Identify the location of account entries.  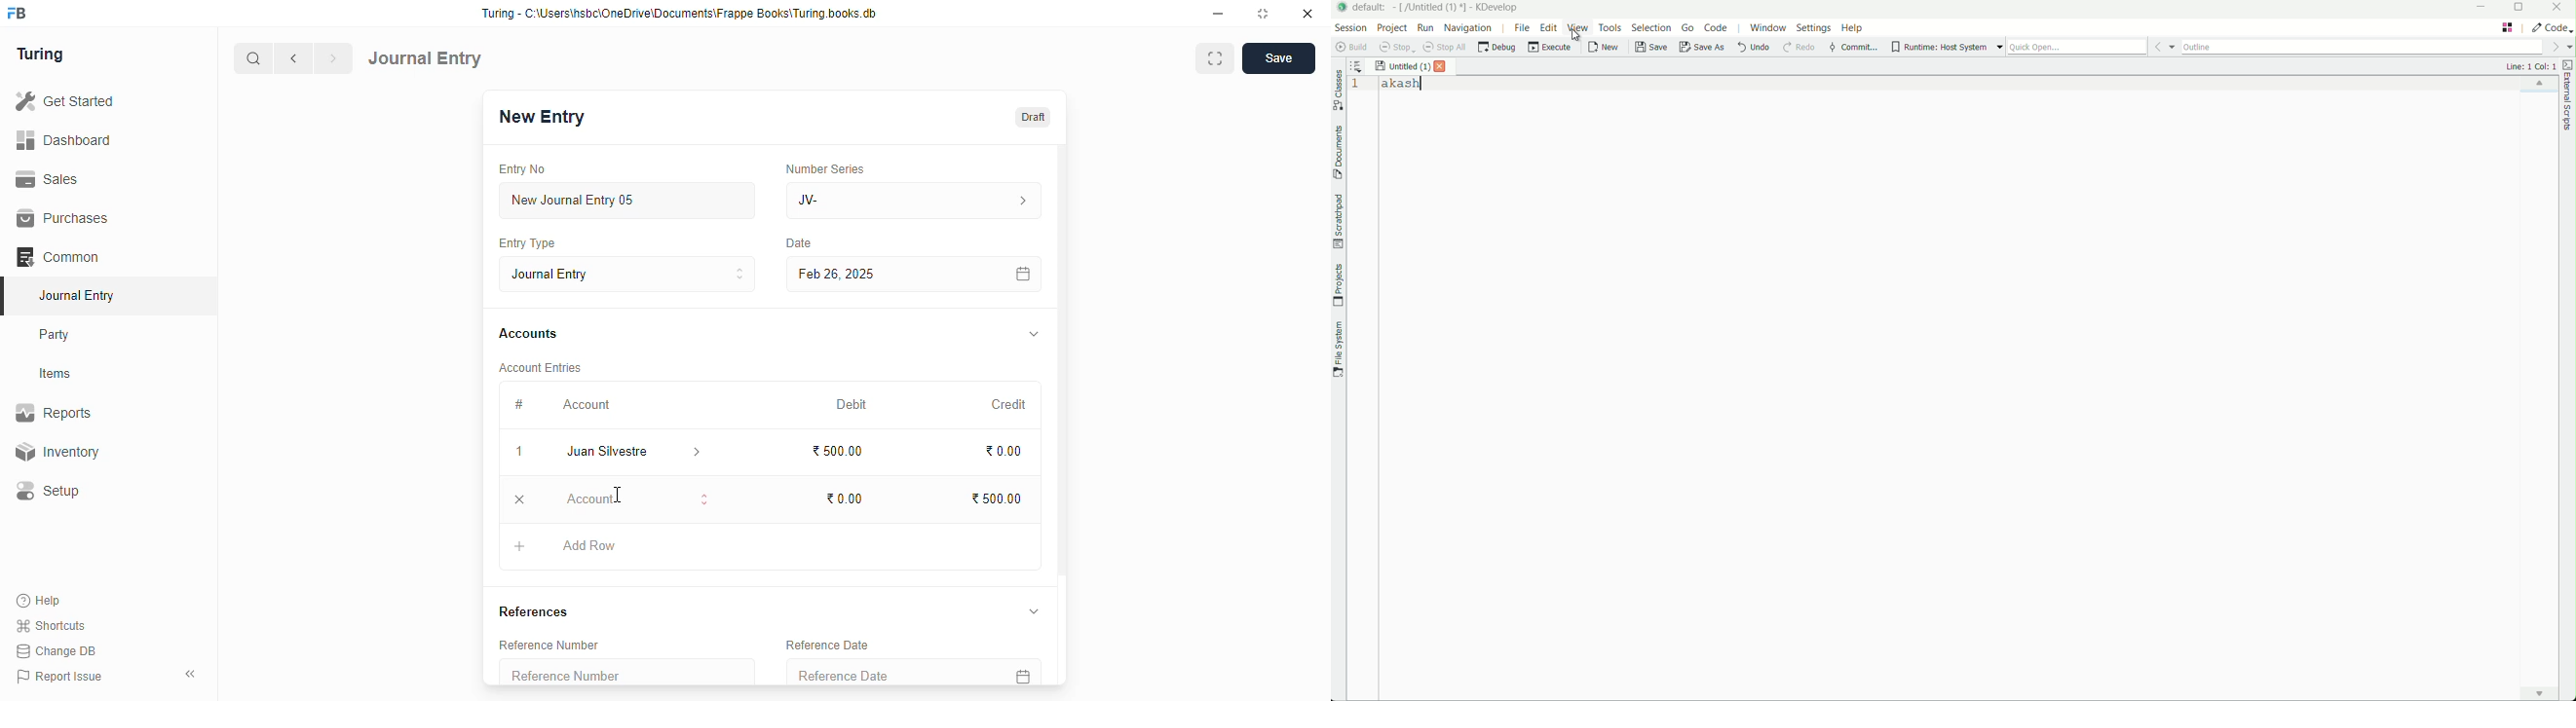
(540, 367).